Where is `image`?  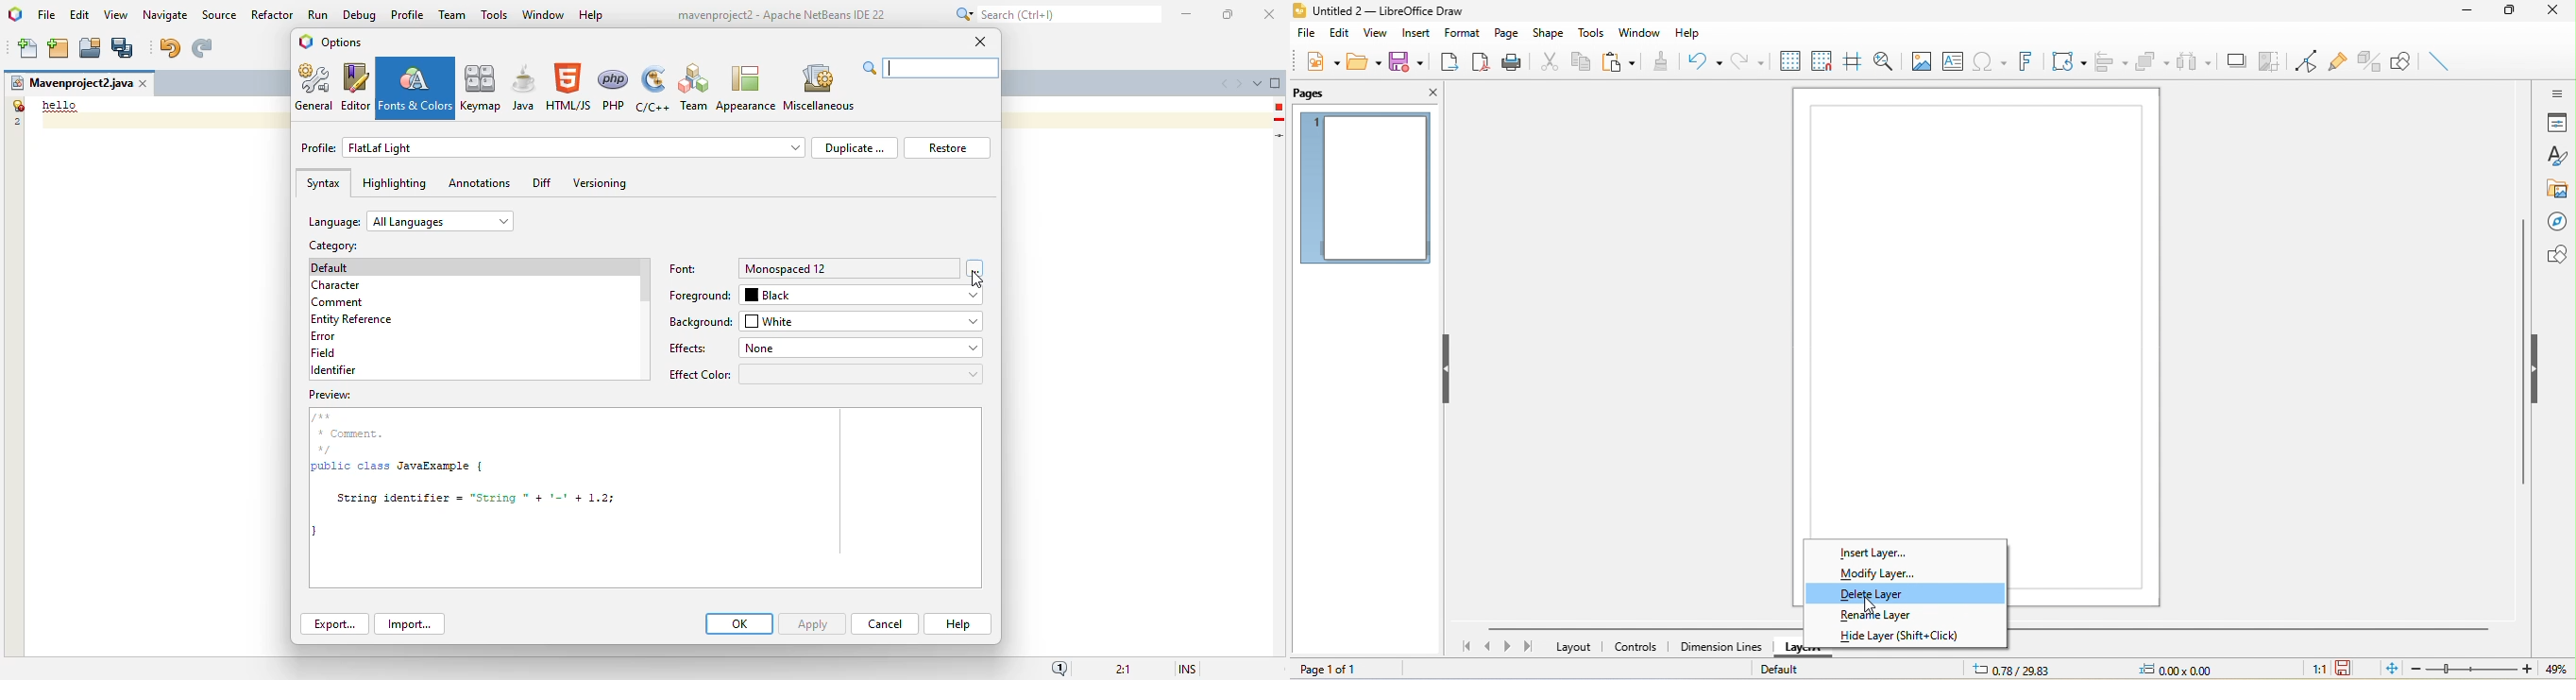
image is located at coordinates (1921, 62).